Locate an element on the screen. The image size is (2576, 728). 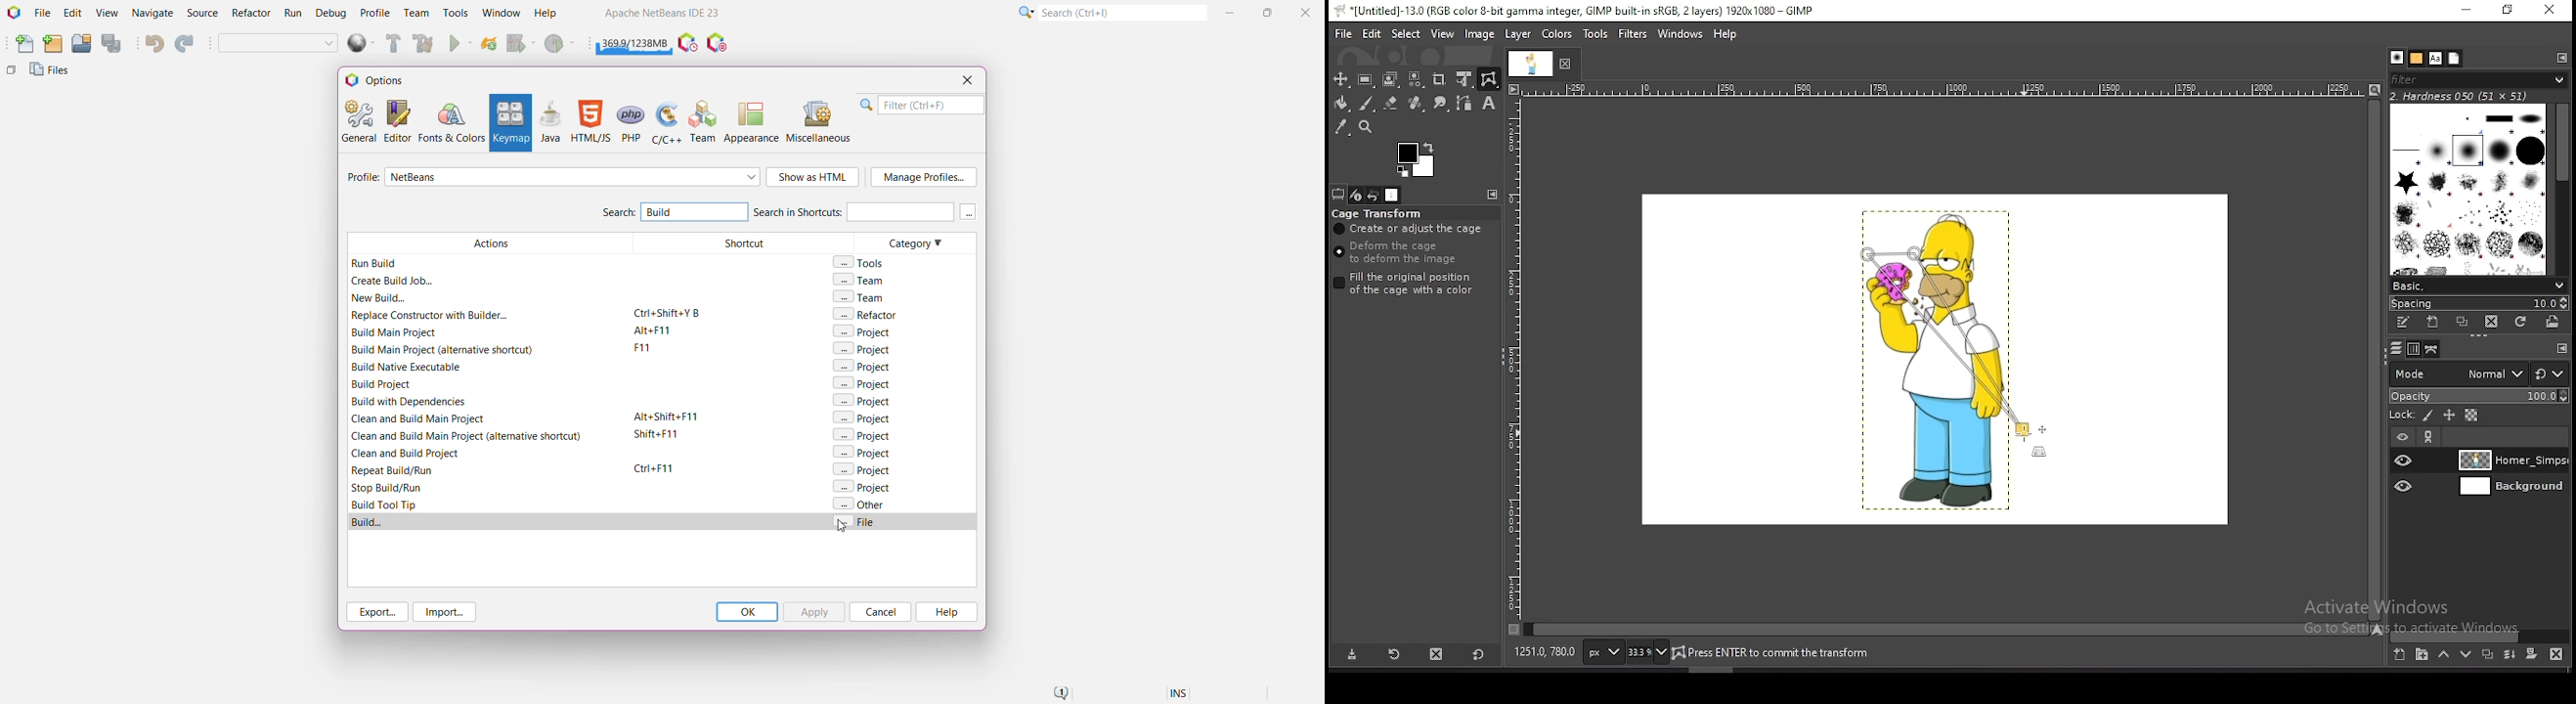
opacity is located at coordinates (2478, 395).